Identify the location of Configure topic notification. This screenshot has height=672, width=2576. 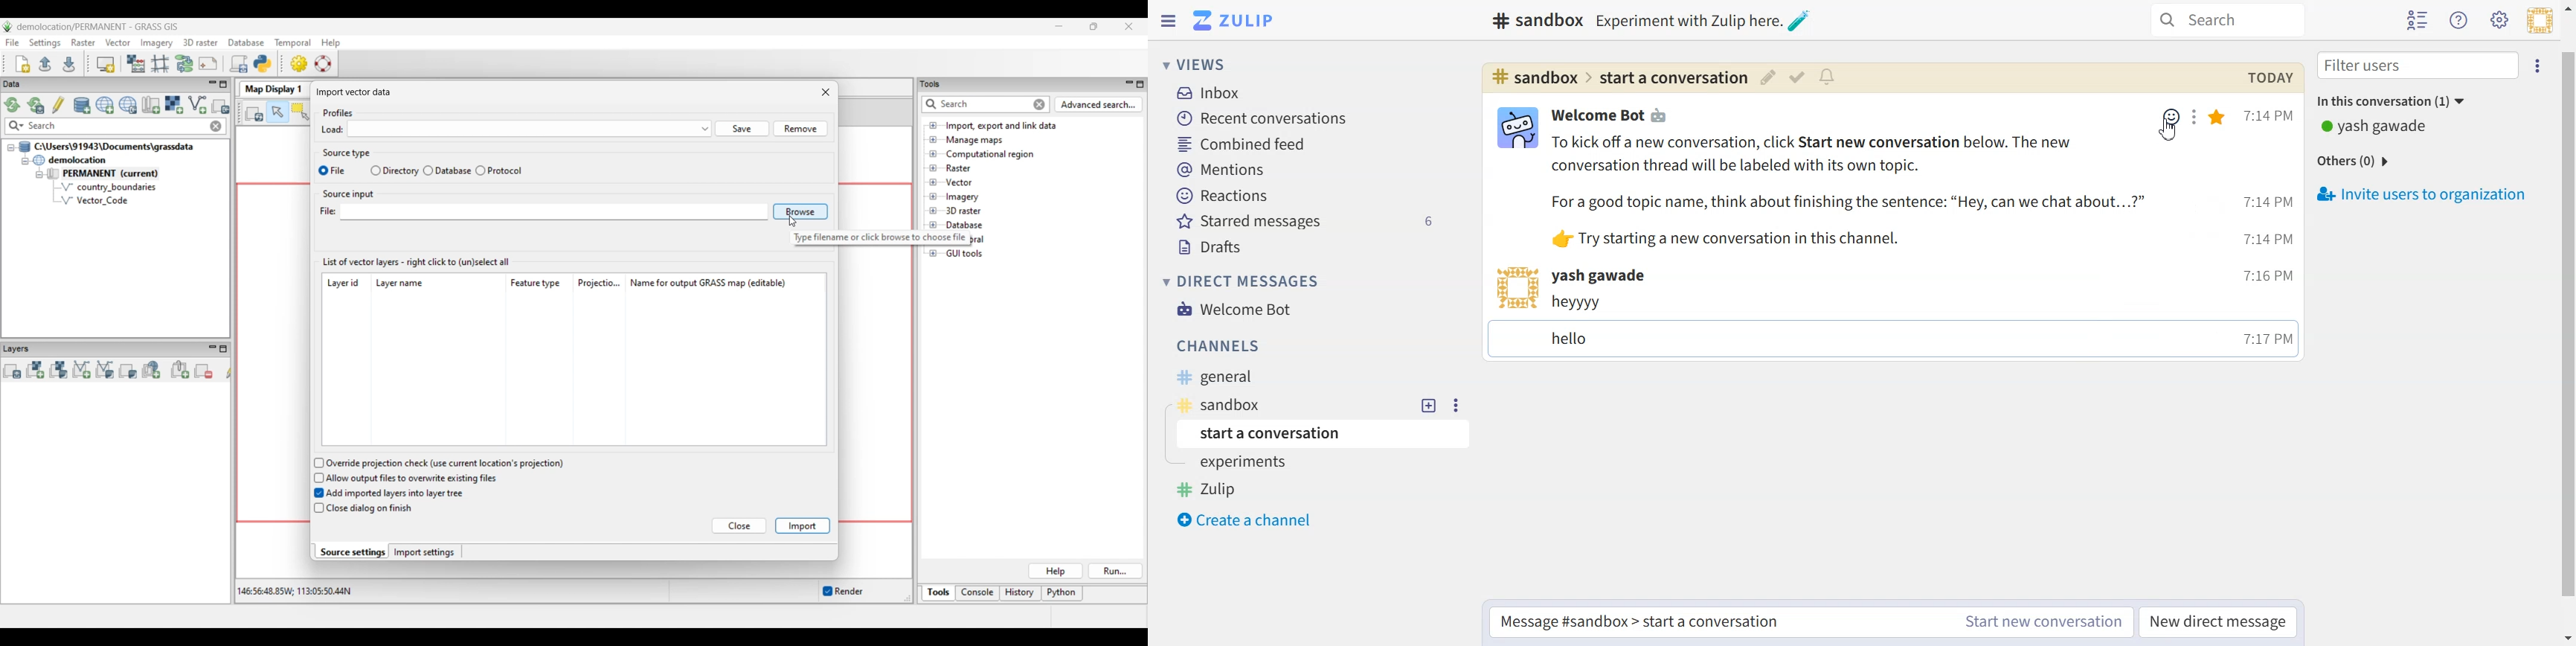
(1829, 77).